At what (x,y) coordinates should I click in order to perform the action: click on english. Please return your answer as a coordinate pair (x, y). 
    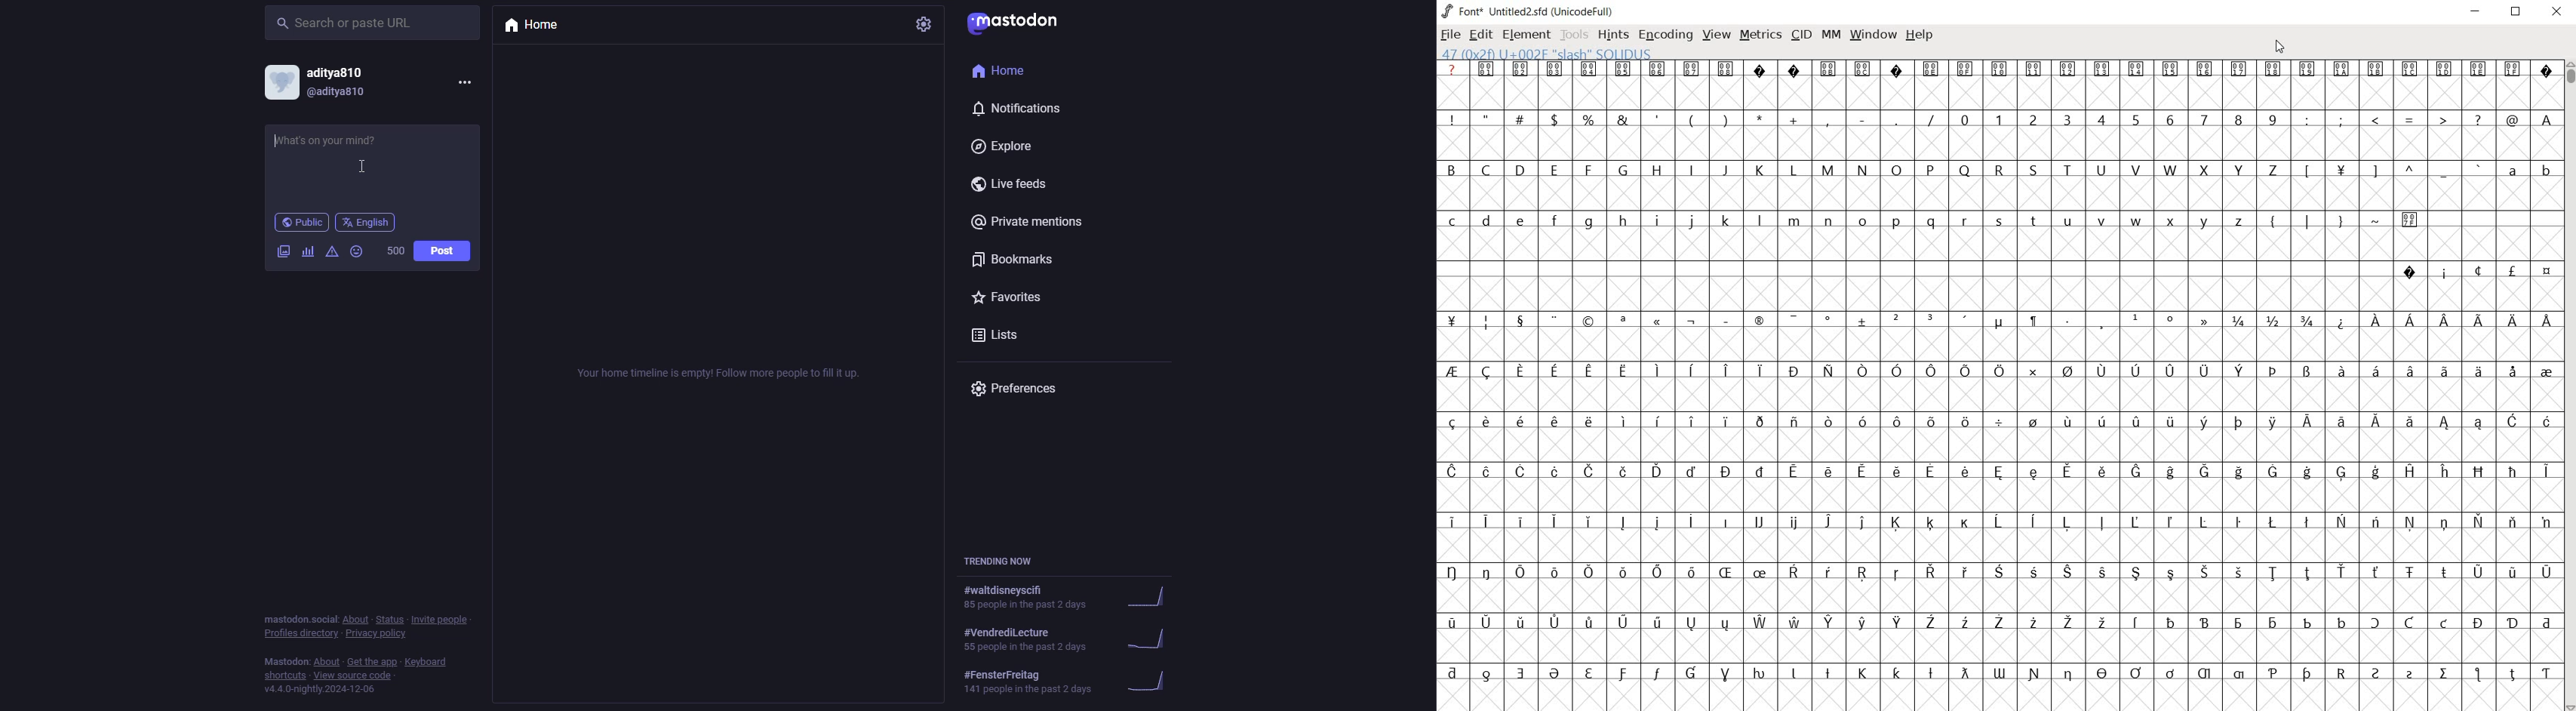
    Looking at the image, I should click on (365, 223).